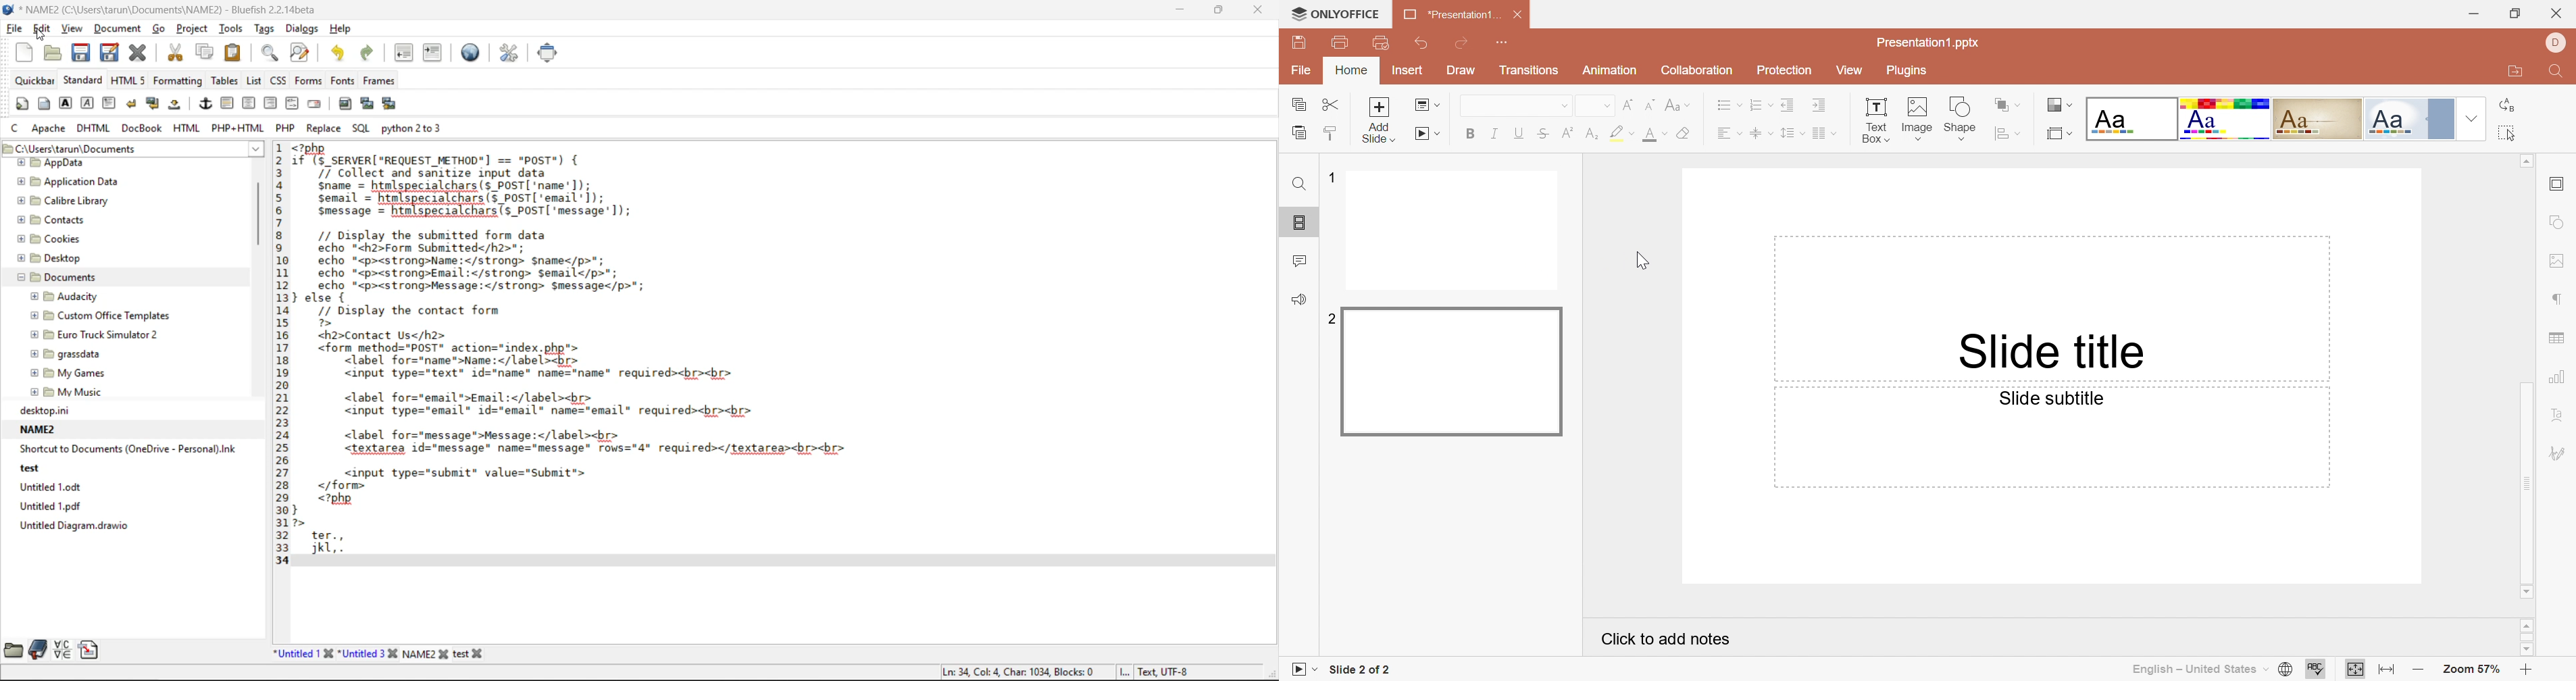  What do you see at coordinates (1690, 105) in the screenshot?
I see `Drop Down` at bounding box center [1690, 105].